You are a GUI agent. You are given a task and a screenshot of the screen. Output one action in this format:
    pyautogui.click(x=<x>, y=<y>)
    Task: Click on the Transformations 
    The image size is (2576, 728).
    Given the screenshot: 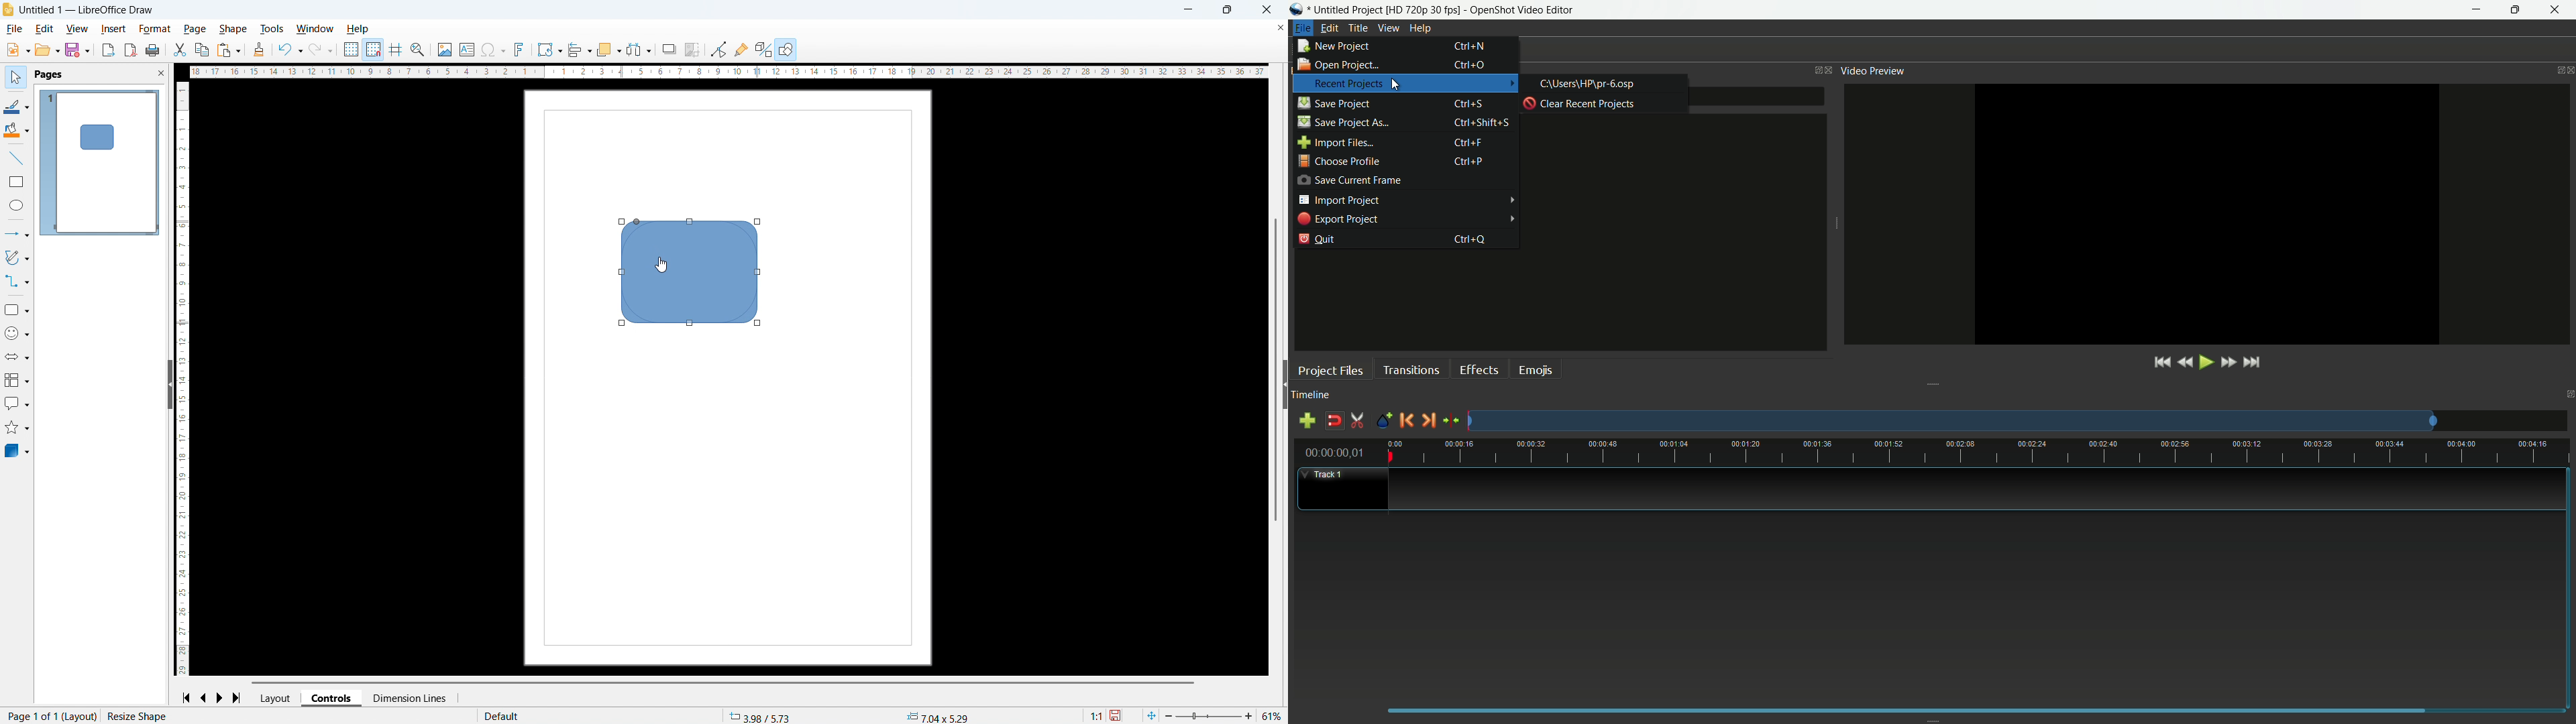 What is the action you would take?
    pyautogui.click(x=549, y=49)
    